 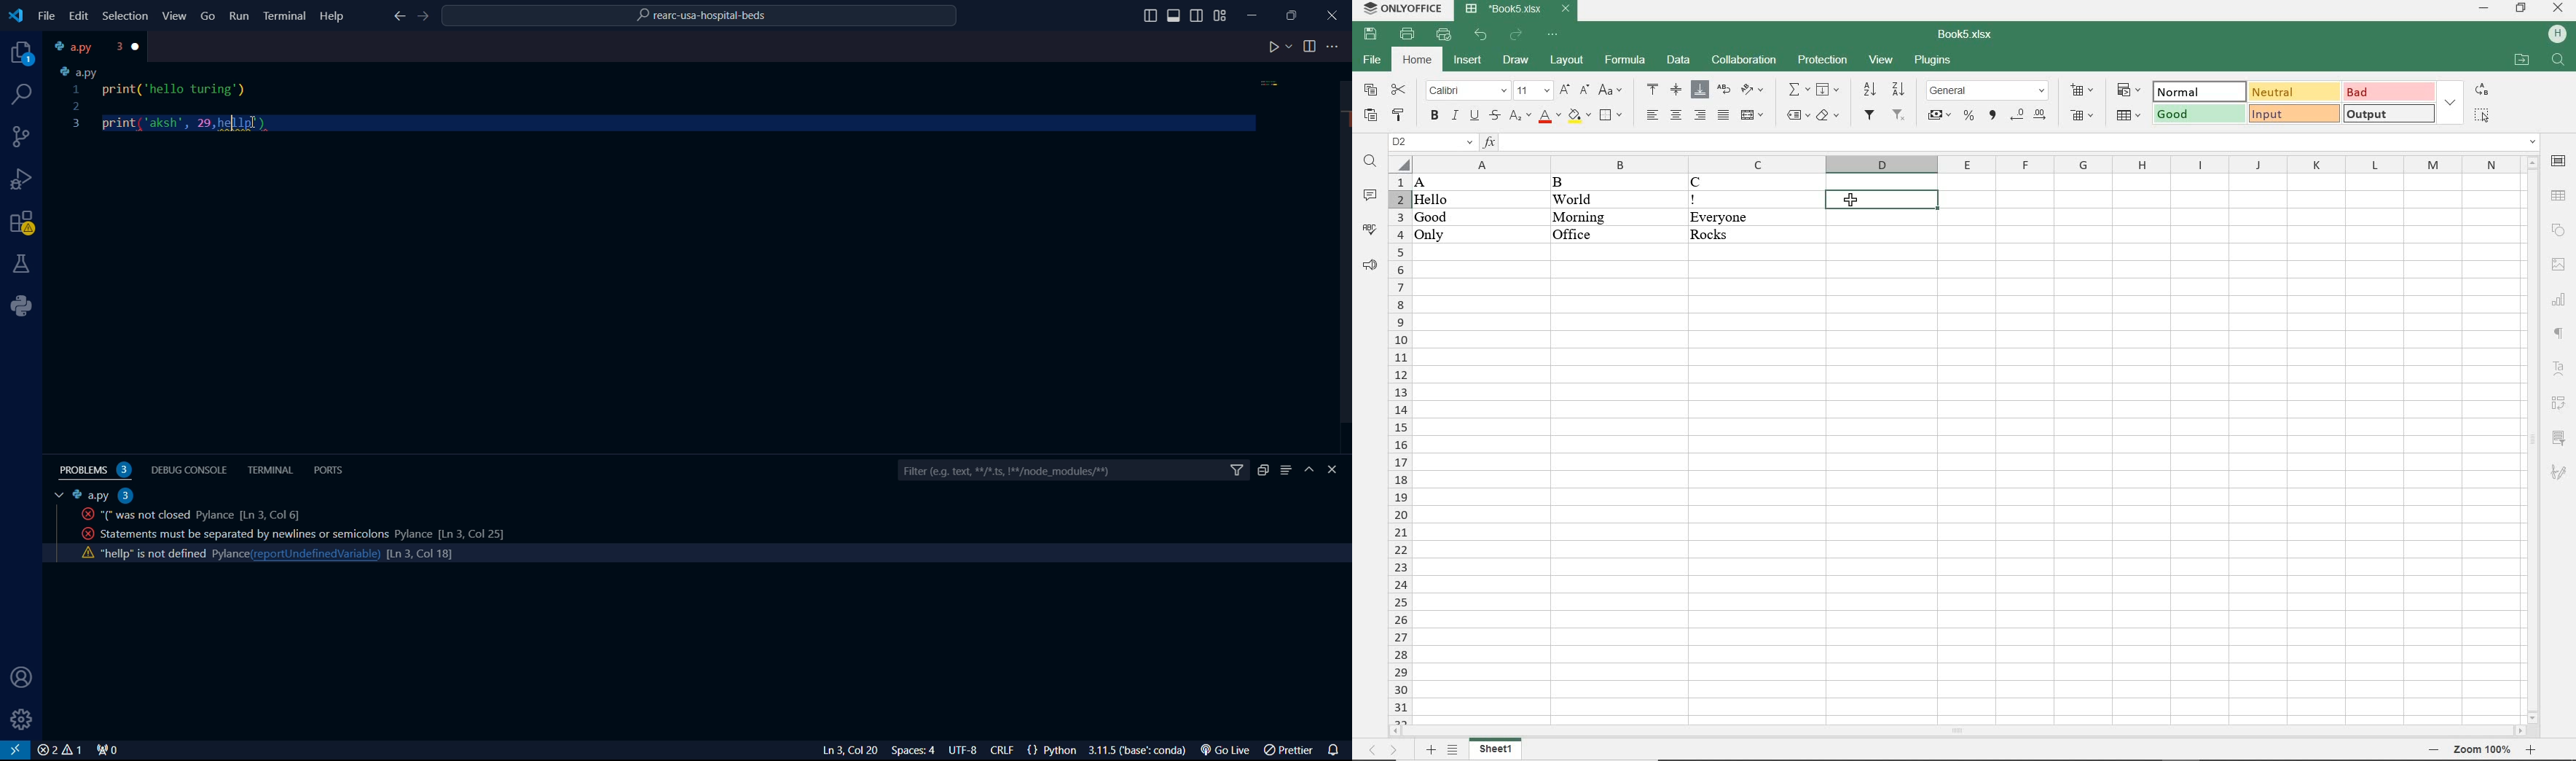 I want to click on CHANGE CASE, so click(x=1611, y=91).